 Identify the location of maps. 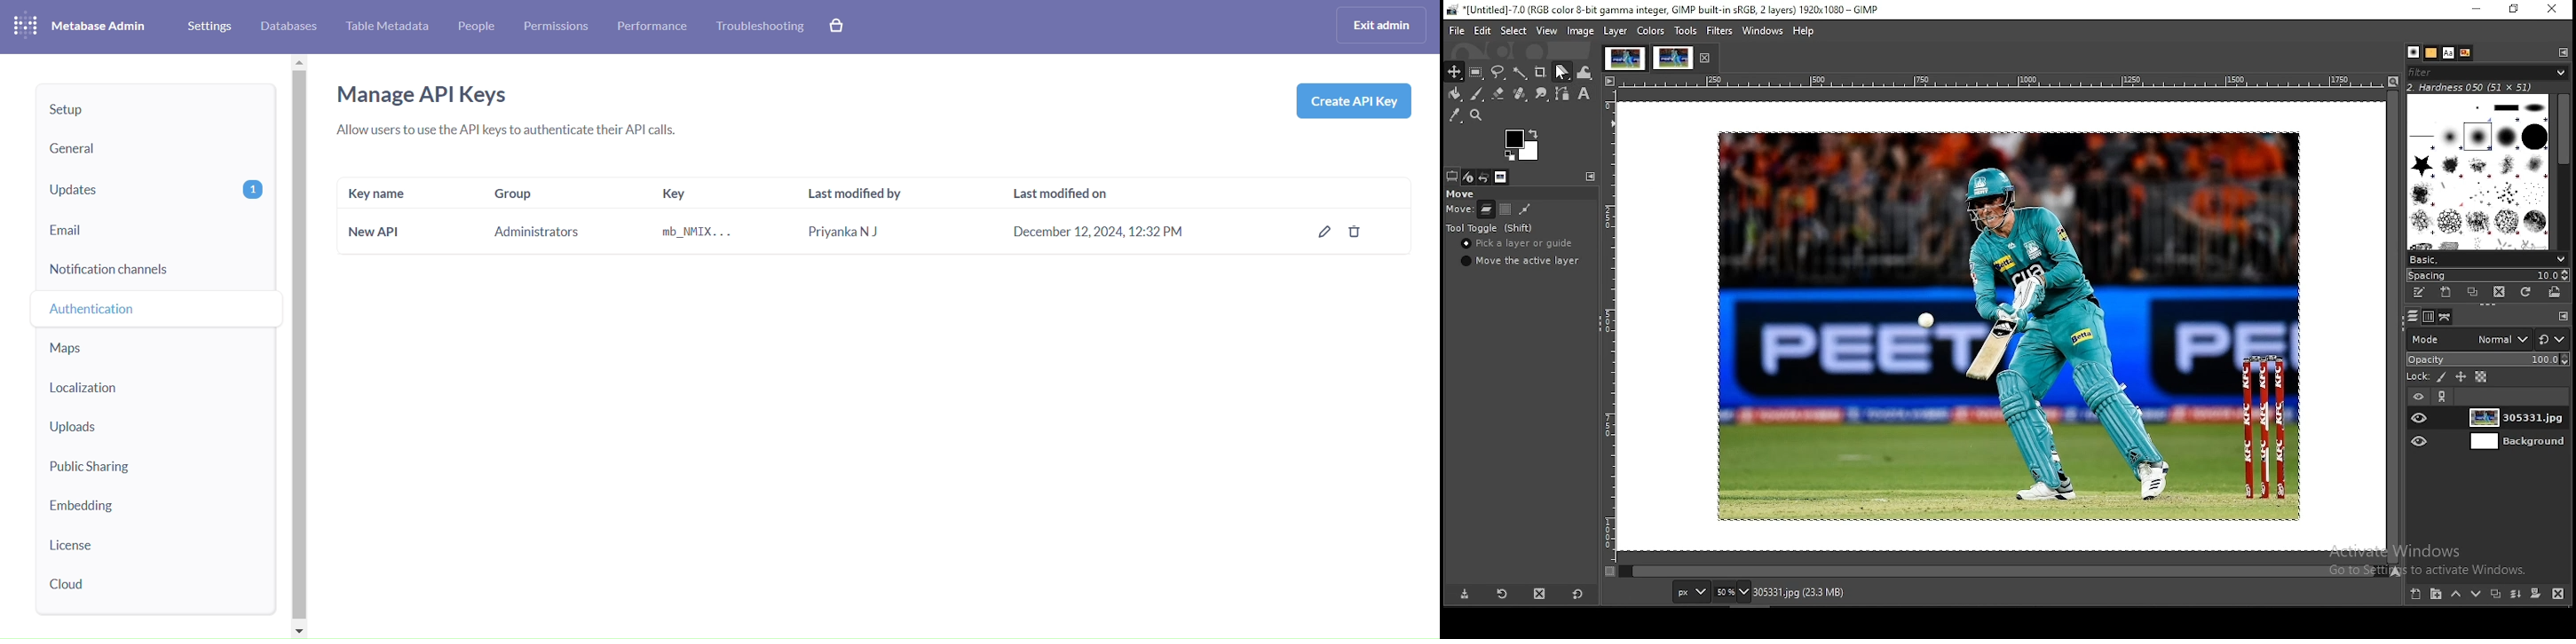
(154, 350).